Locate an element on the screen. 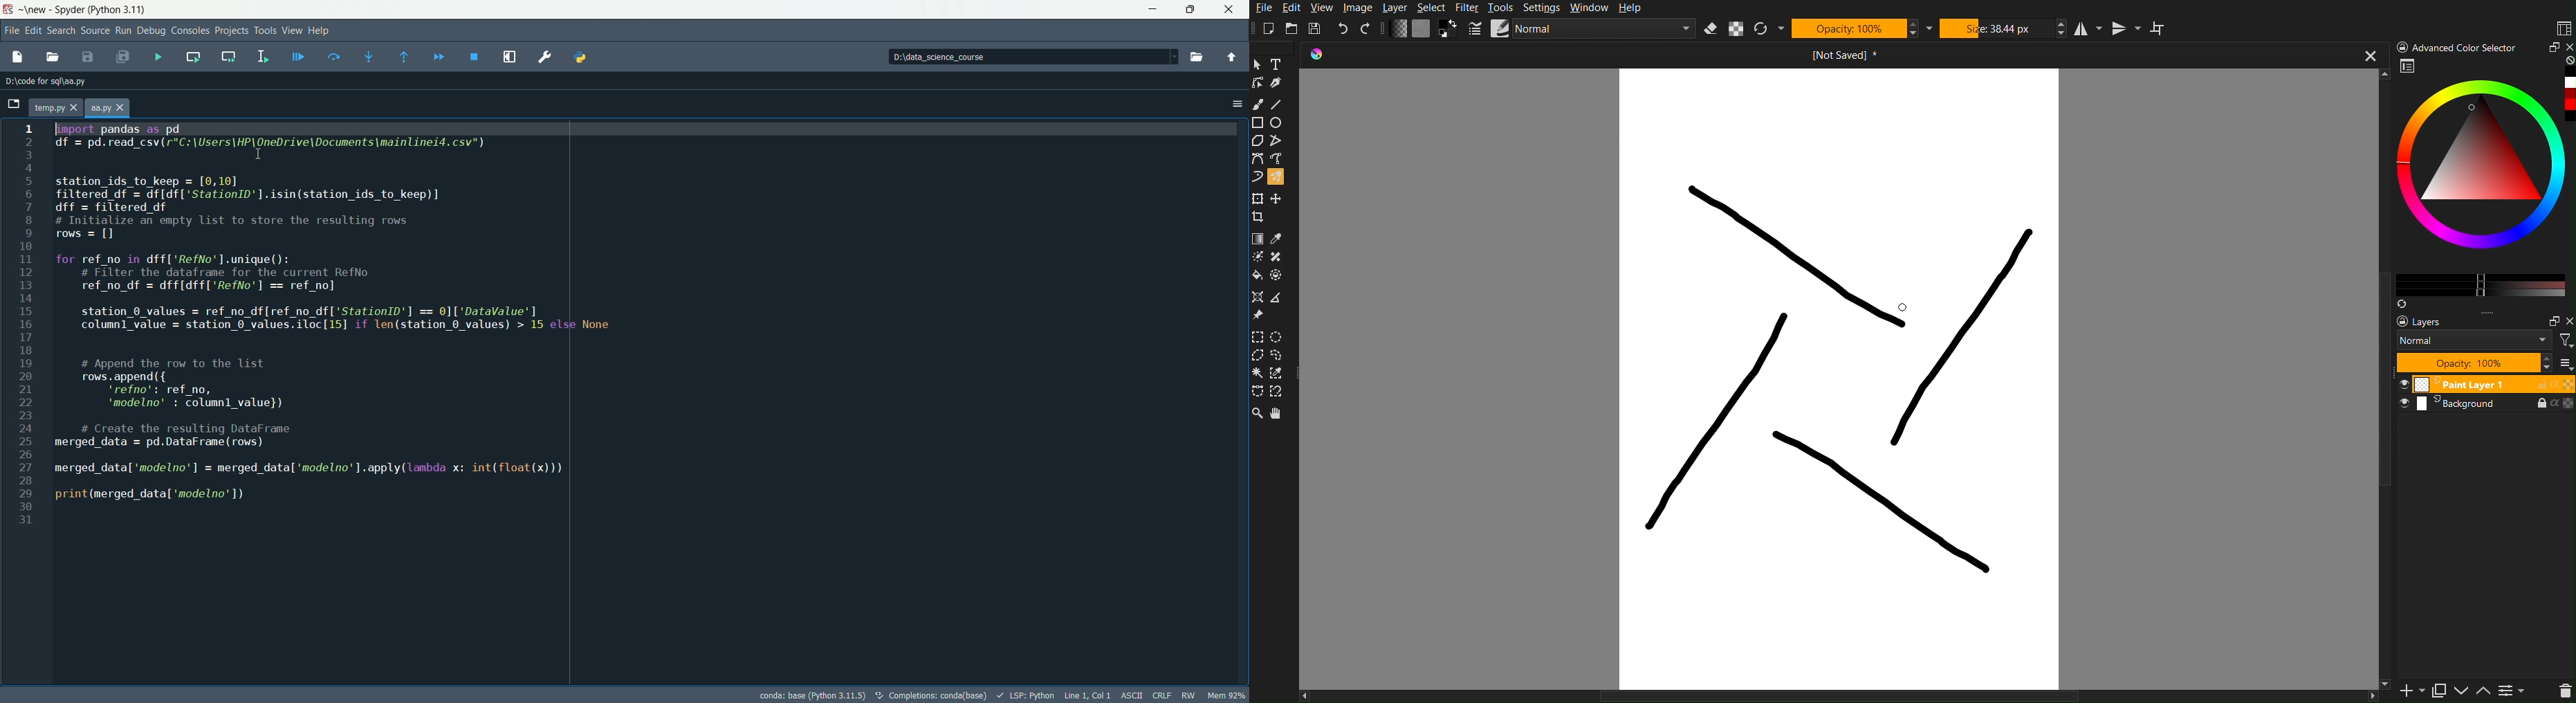 This screenshot has height=728, width=2576. save file is located at coordinates (87, 58).